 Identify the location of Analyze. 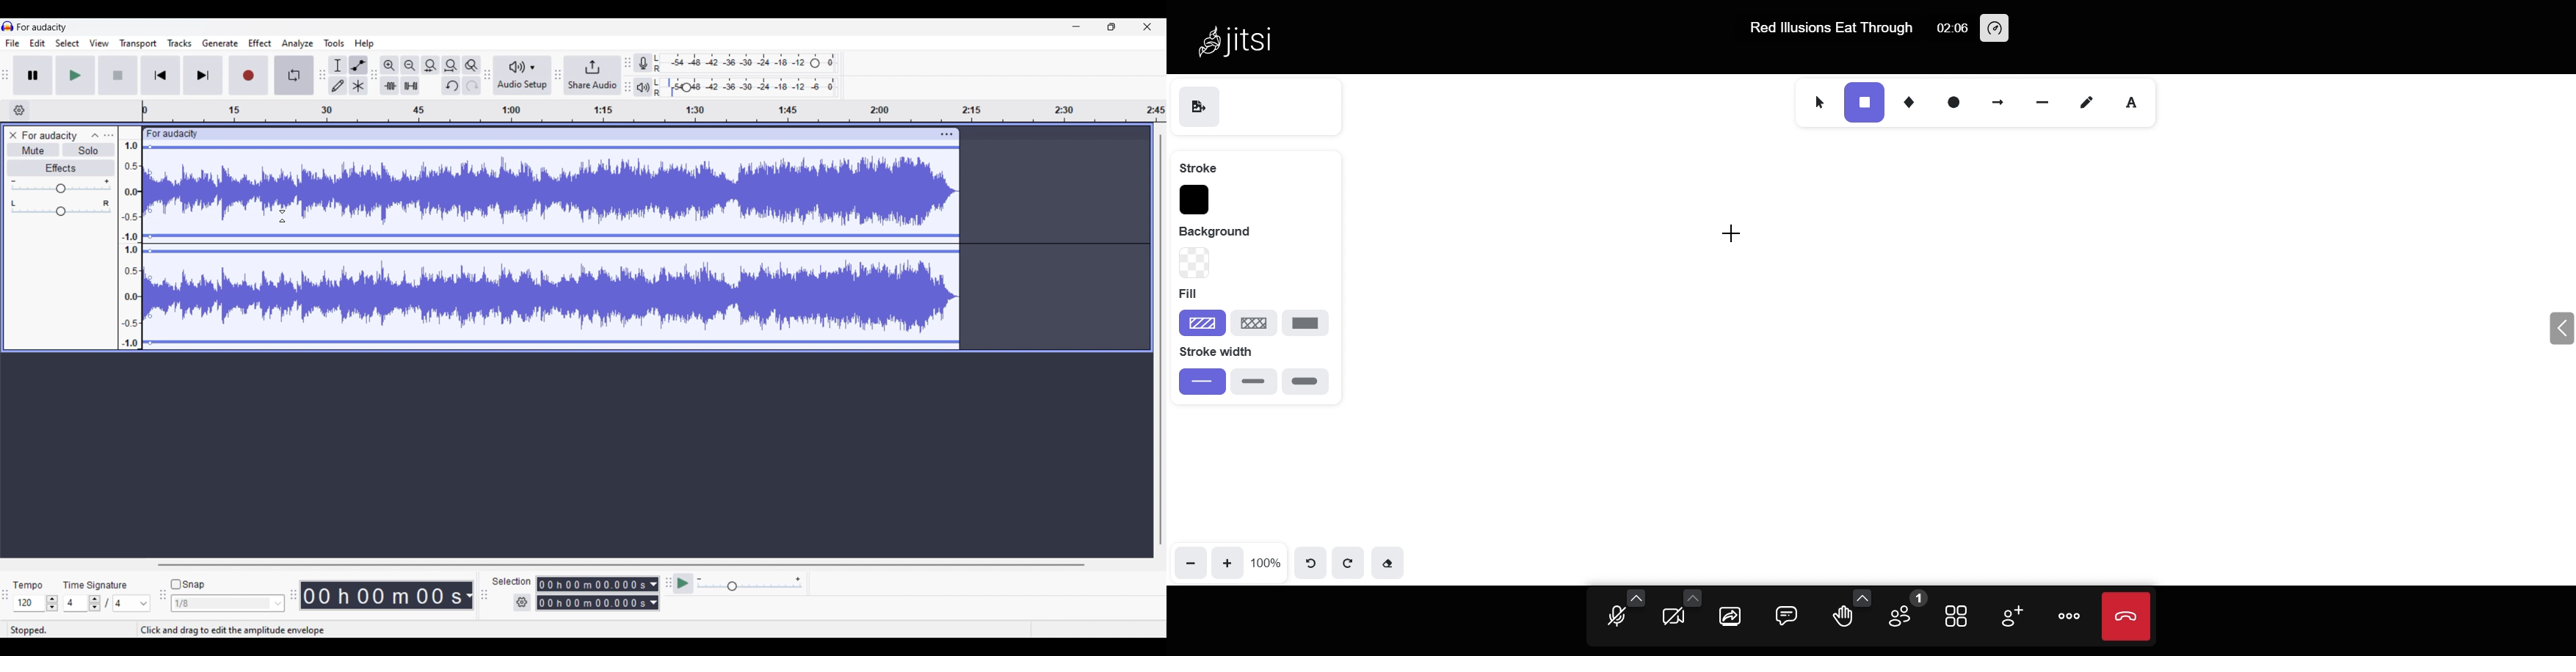
(298, 44).